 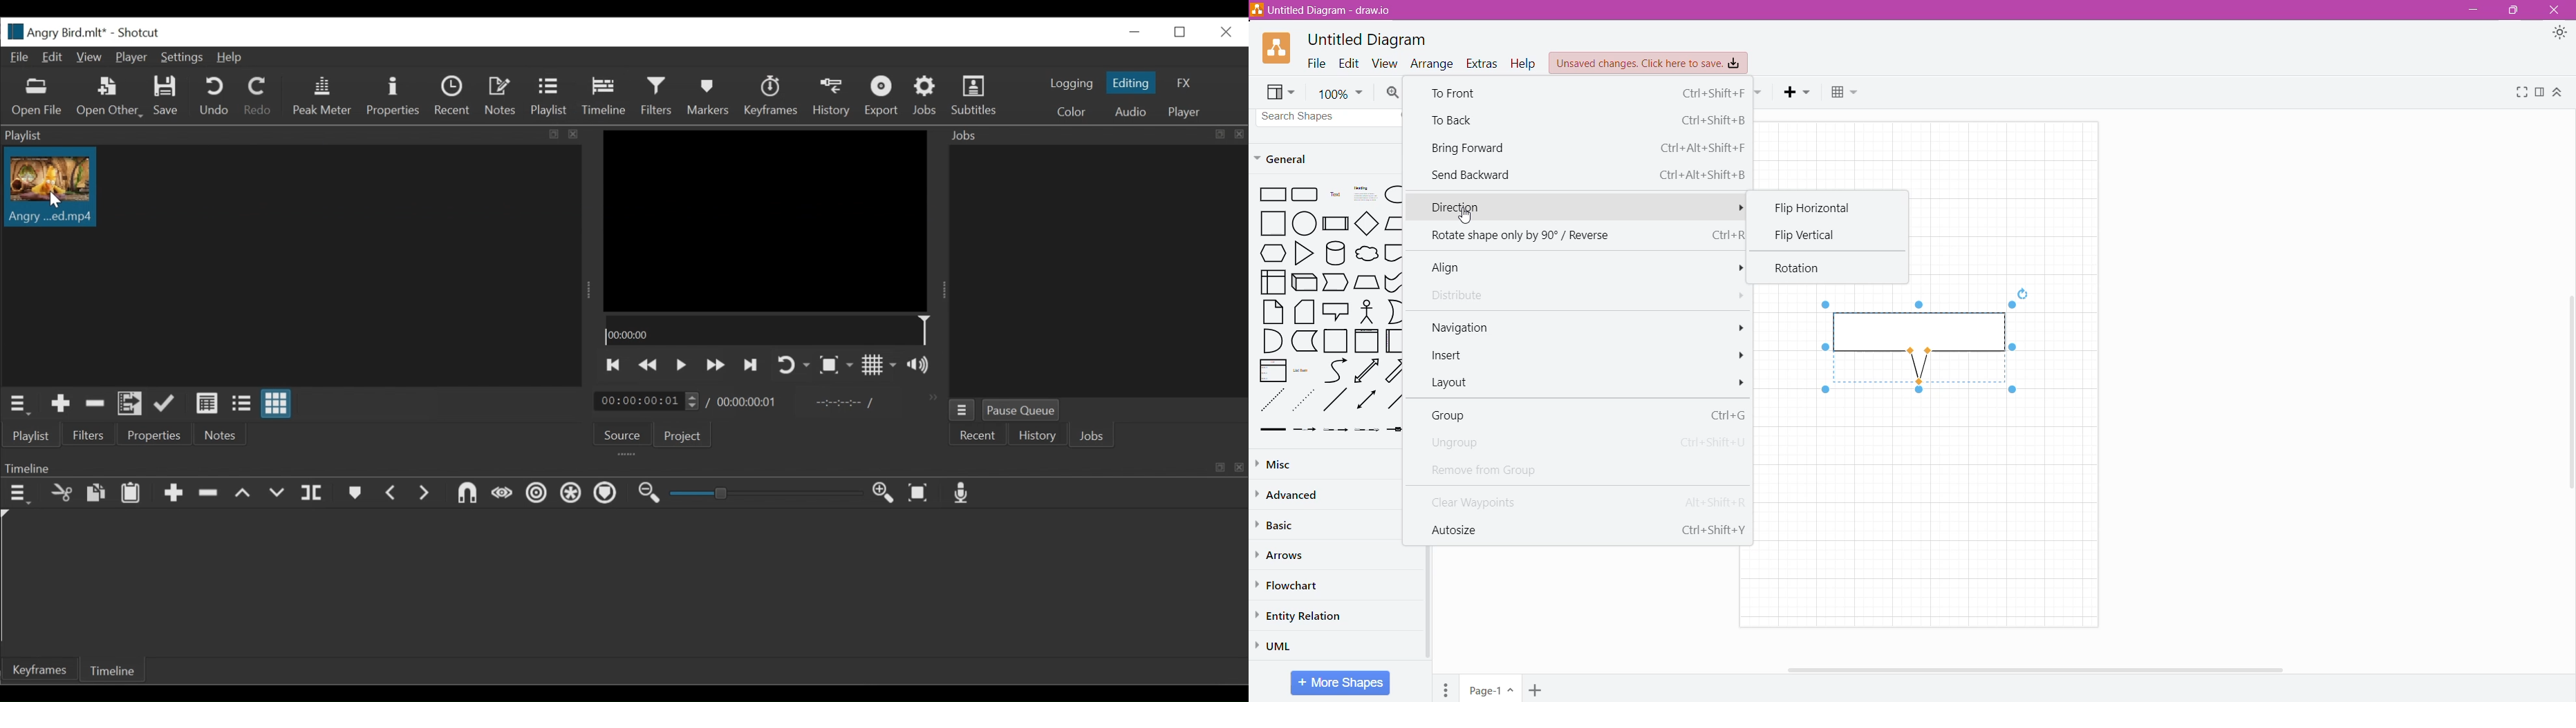 What do you see at coordinates (1303, 341) in the screenshot?
I see `L-Shaped Rectangle` at bounding box center [1303, 341].